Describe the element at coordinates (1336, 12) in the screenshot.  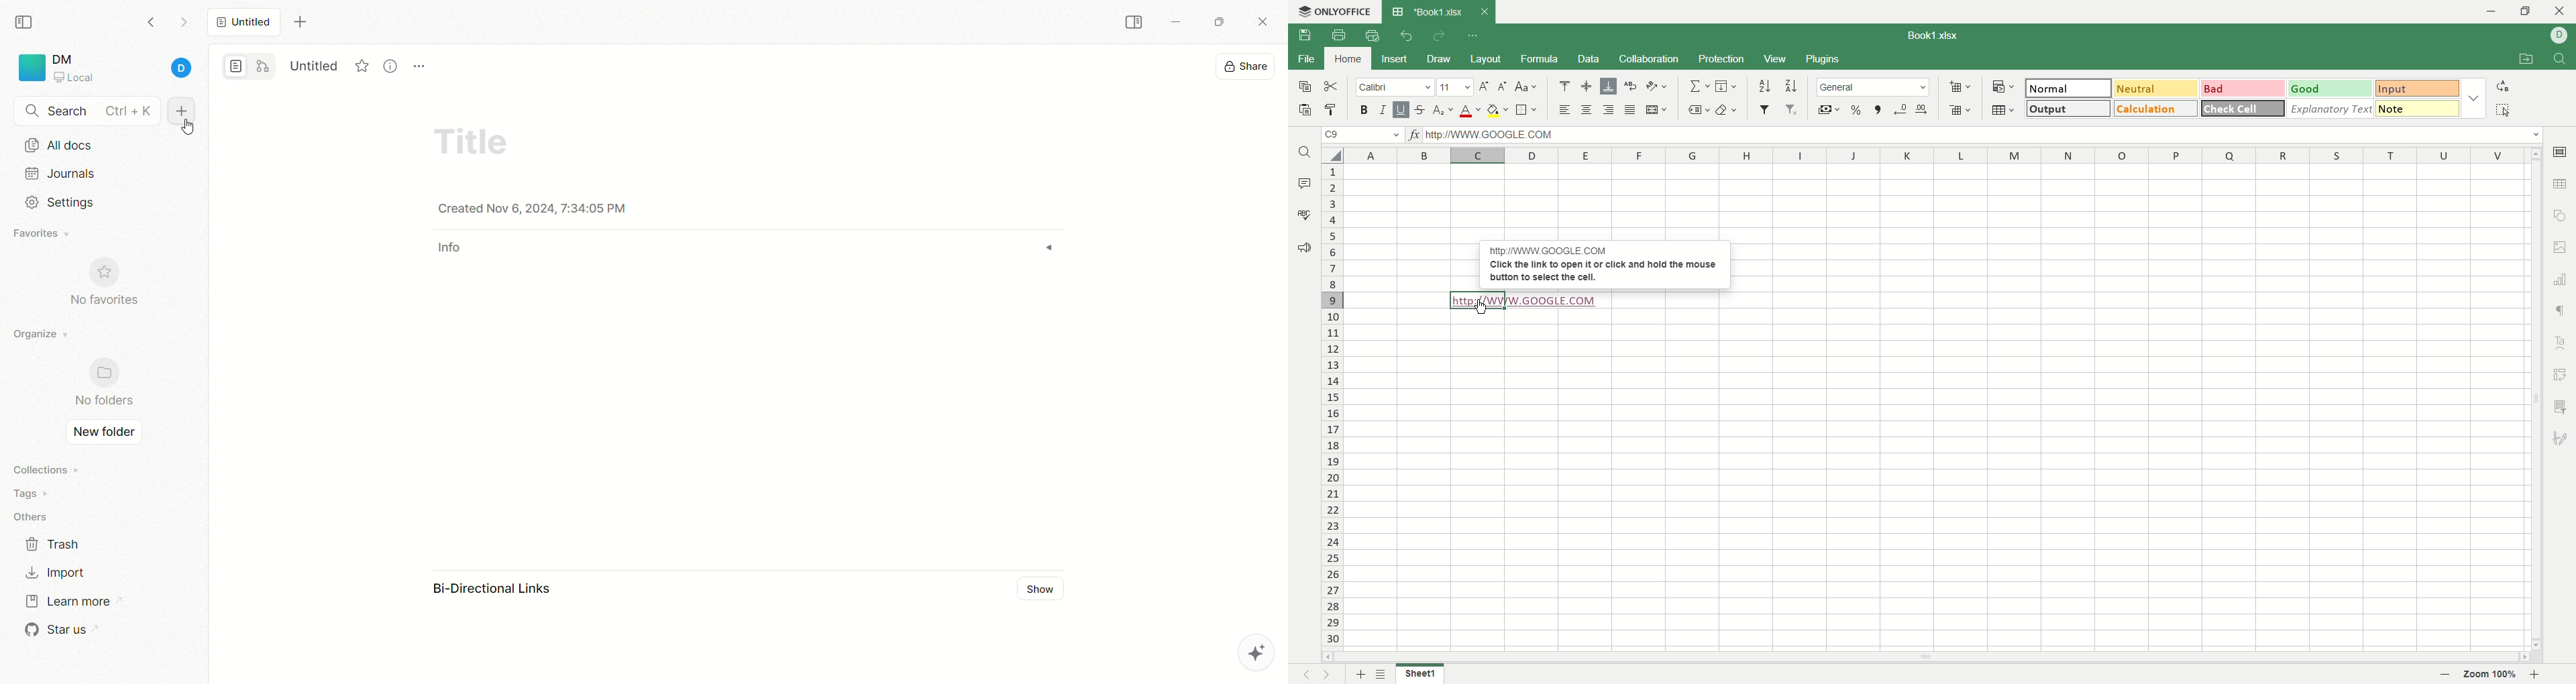
I see `onlyoffice` at that location.